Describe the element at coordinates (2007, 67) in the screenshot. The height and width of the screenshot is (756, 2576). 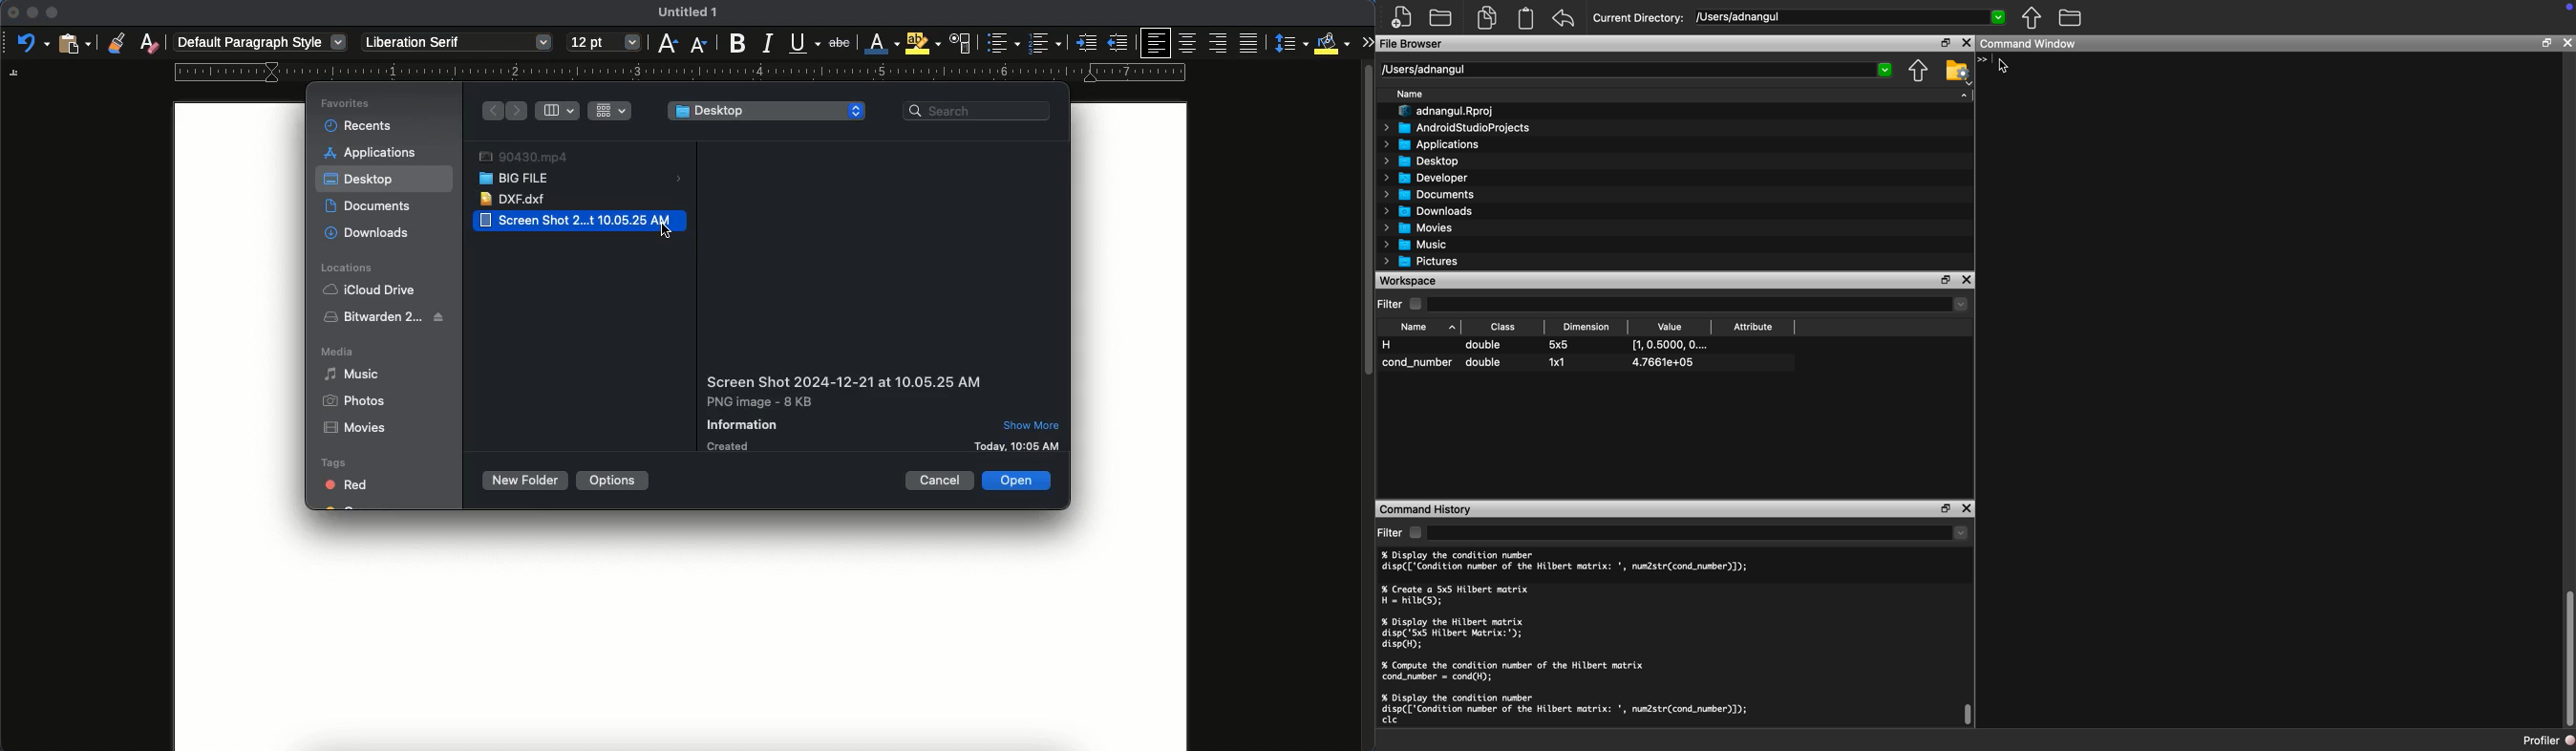
I see `Cursor` at that location.